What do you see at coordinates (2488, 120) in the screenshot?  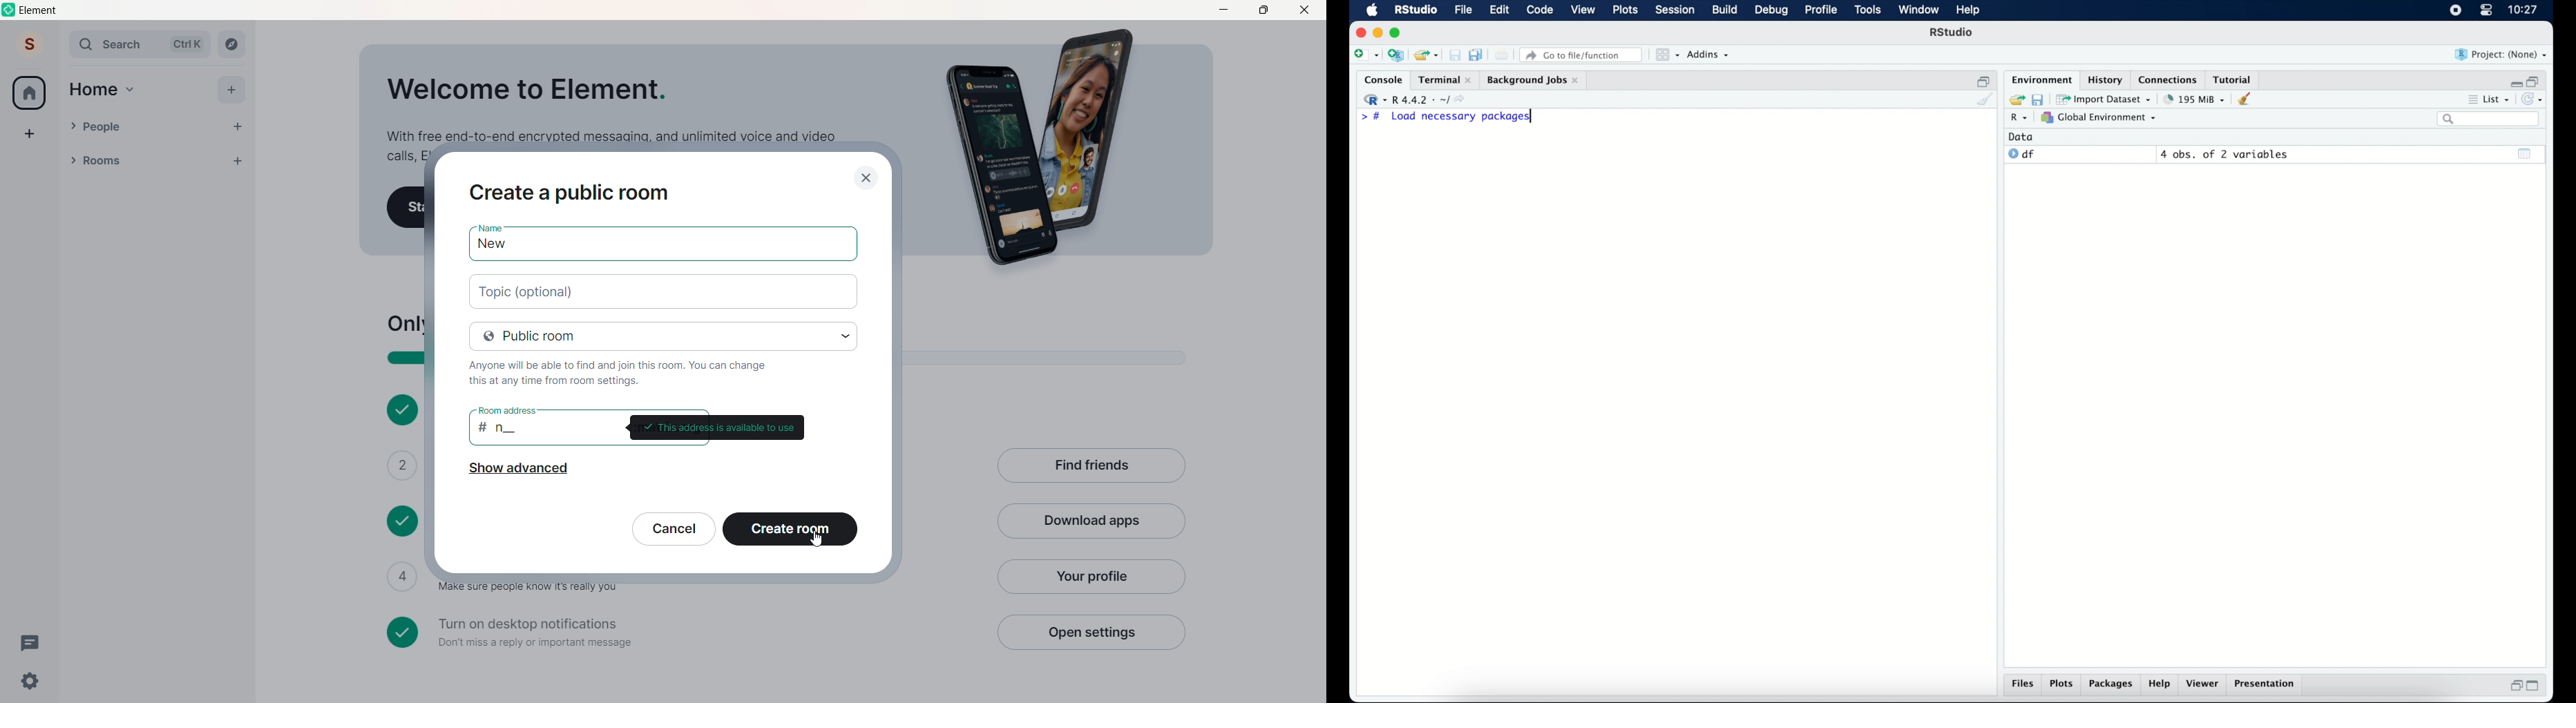 I see `search bar` at bounding box center [2488, 120].